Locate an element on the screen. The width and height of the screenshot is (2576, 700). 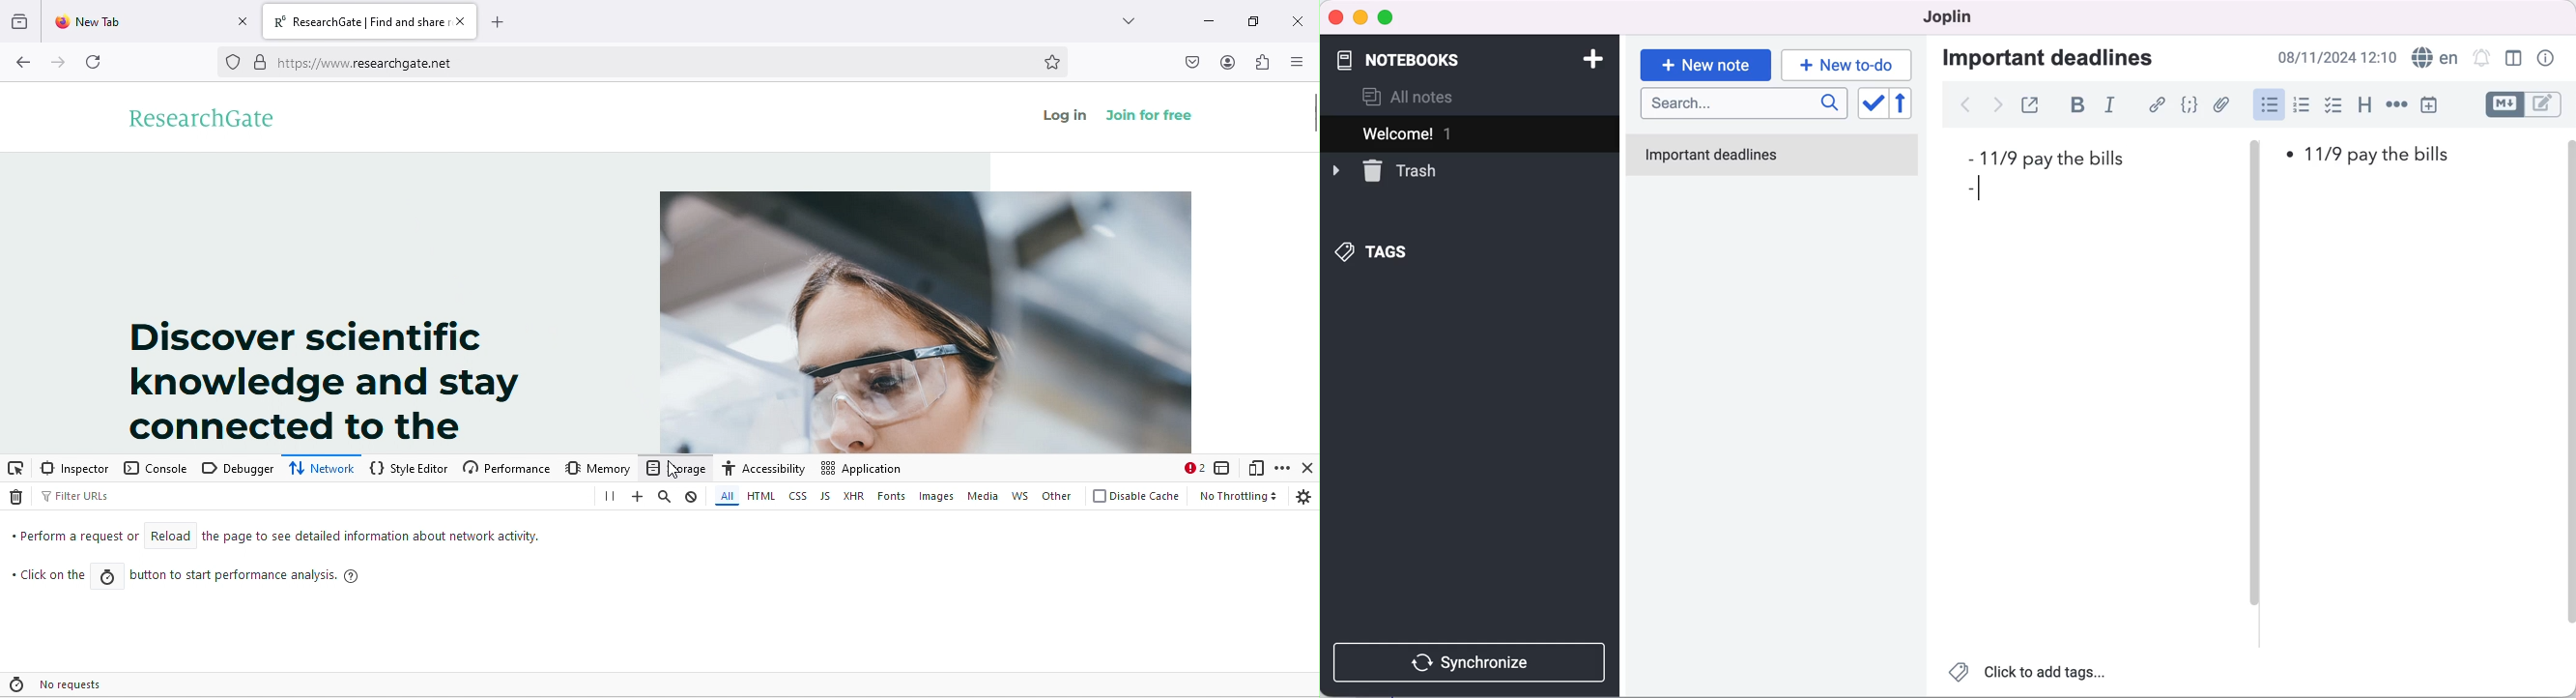
close is located at coordinates (1336, 16).